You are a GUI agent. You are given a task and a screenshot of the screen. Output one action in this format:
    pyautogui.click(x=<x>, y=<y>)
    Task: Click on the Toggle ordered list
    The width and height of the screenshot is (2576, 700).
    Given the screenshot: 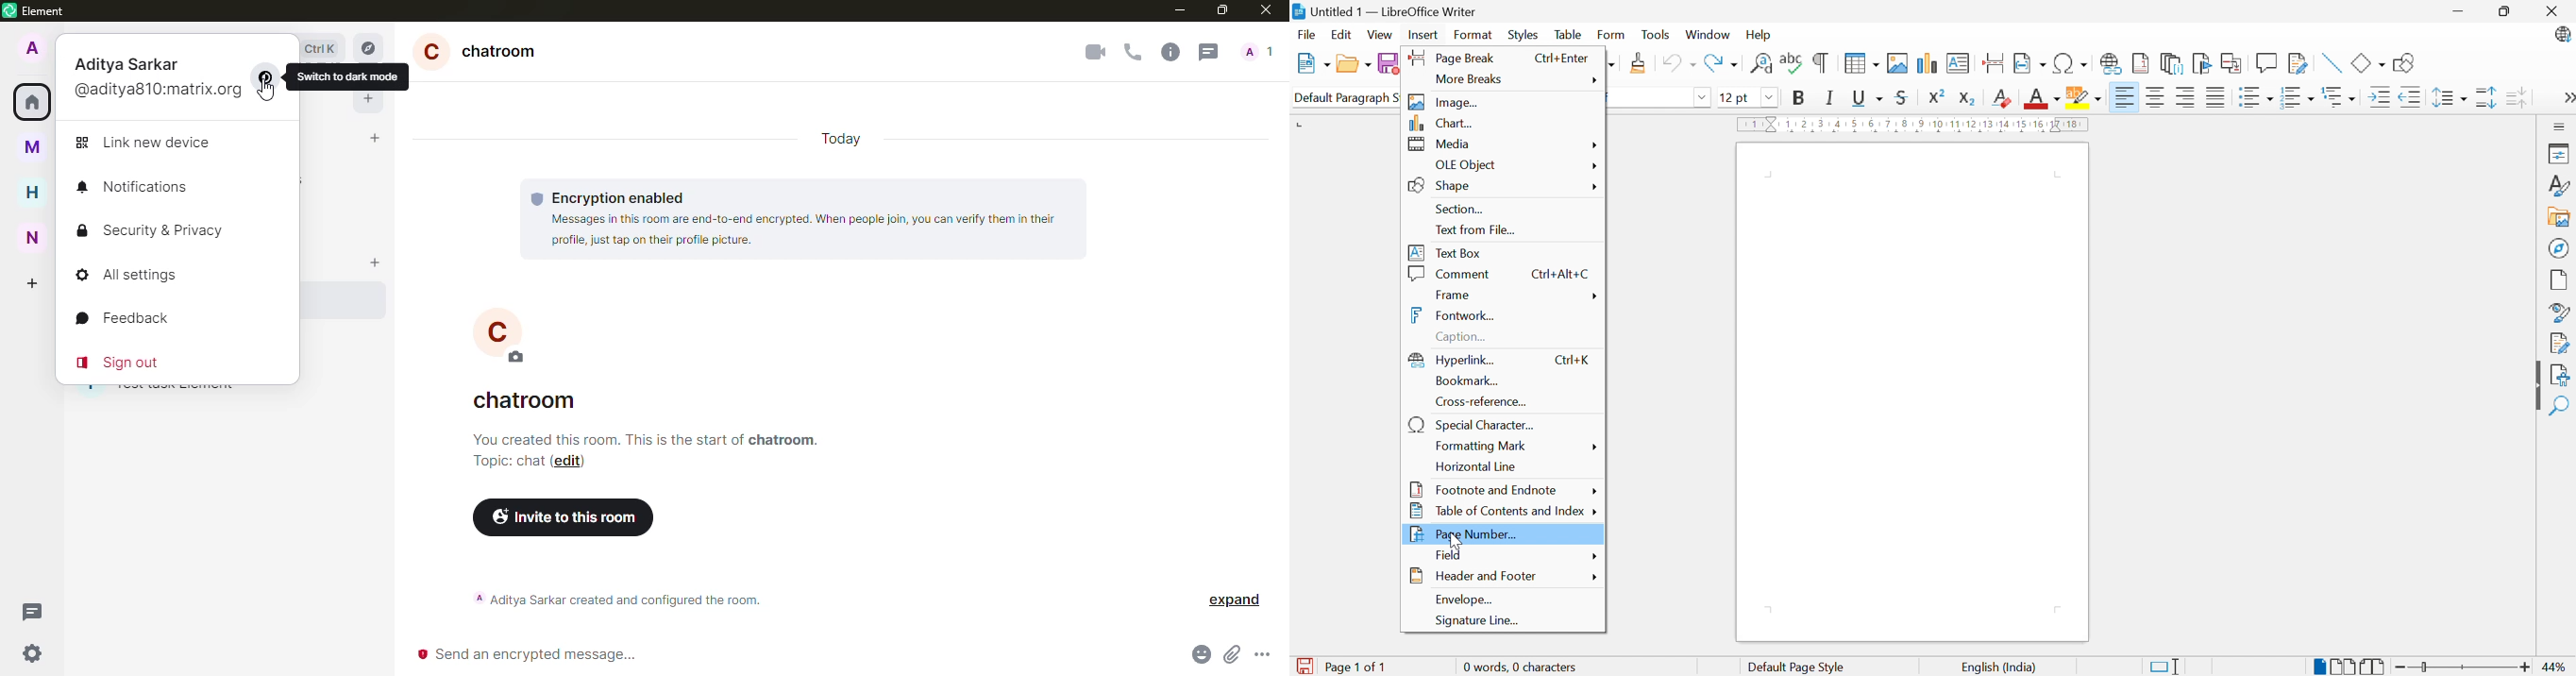 What is the action you would take?
    pyautogui.click(x=2296, y=99)
    